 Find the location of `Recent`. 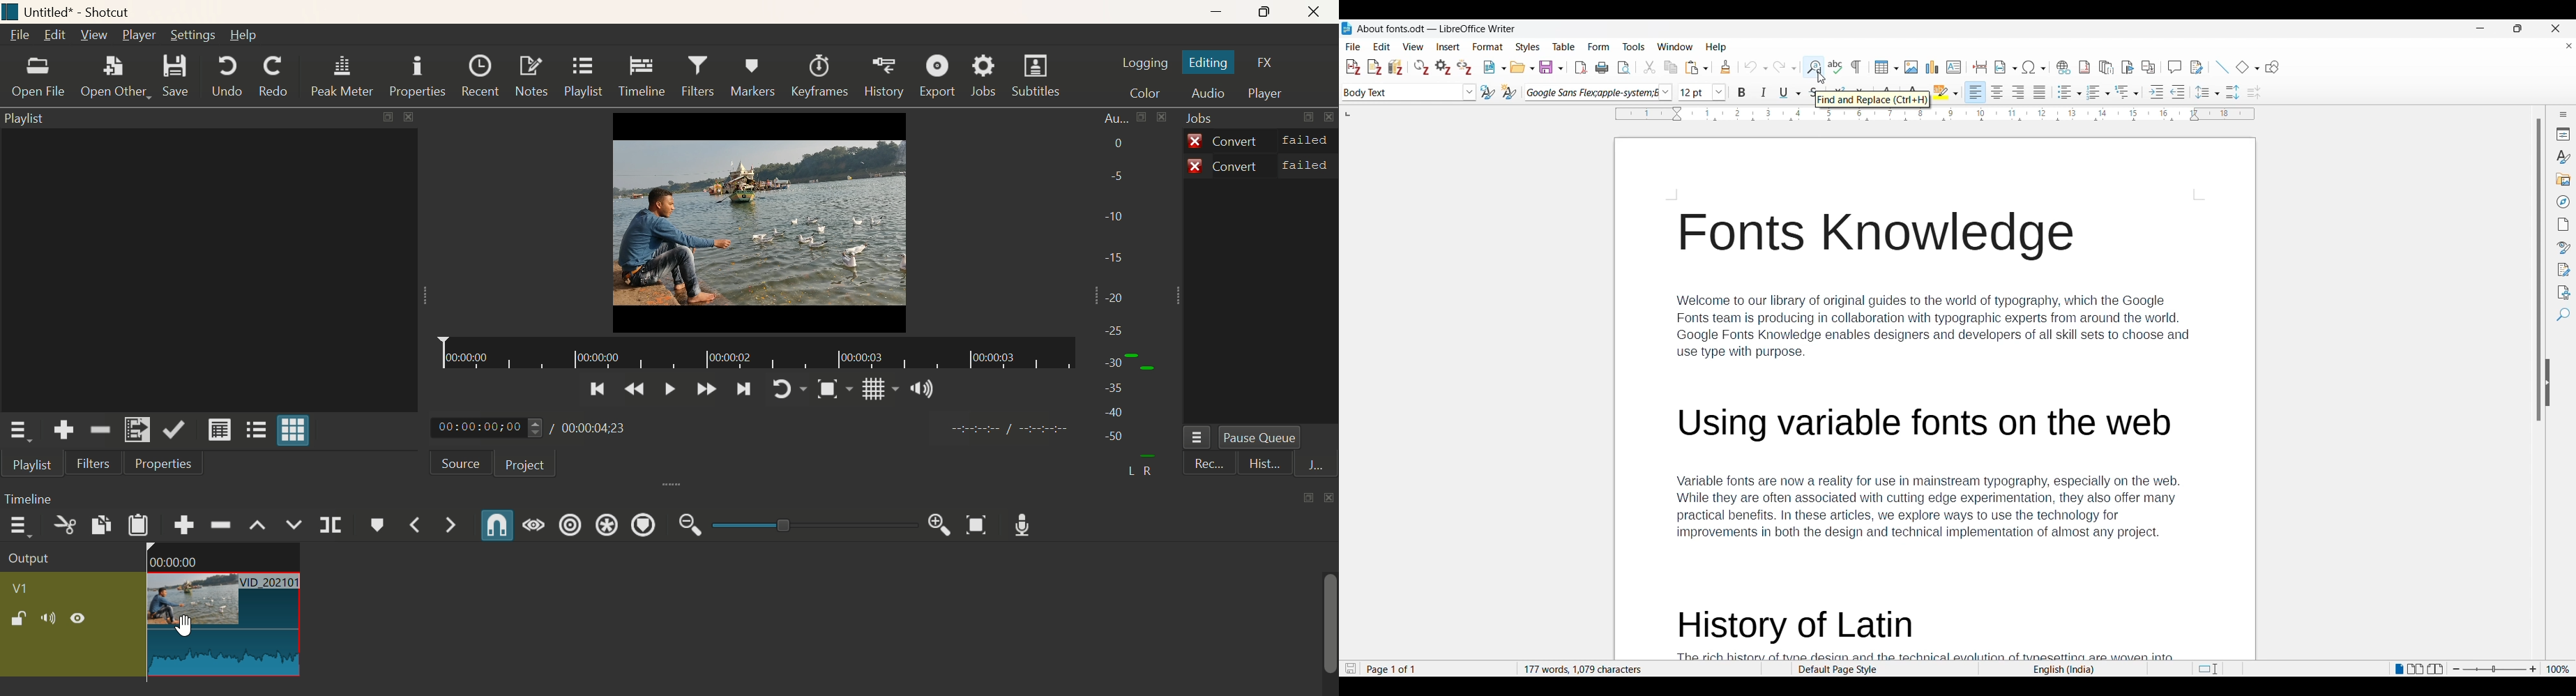

Recent is located at coordinates (479, 77).